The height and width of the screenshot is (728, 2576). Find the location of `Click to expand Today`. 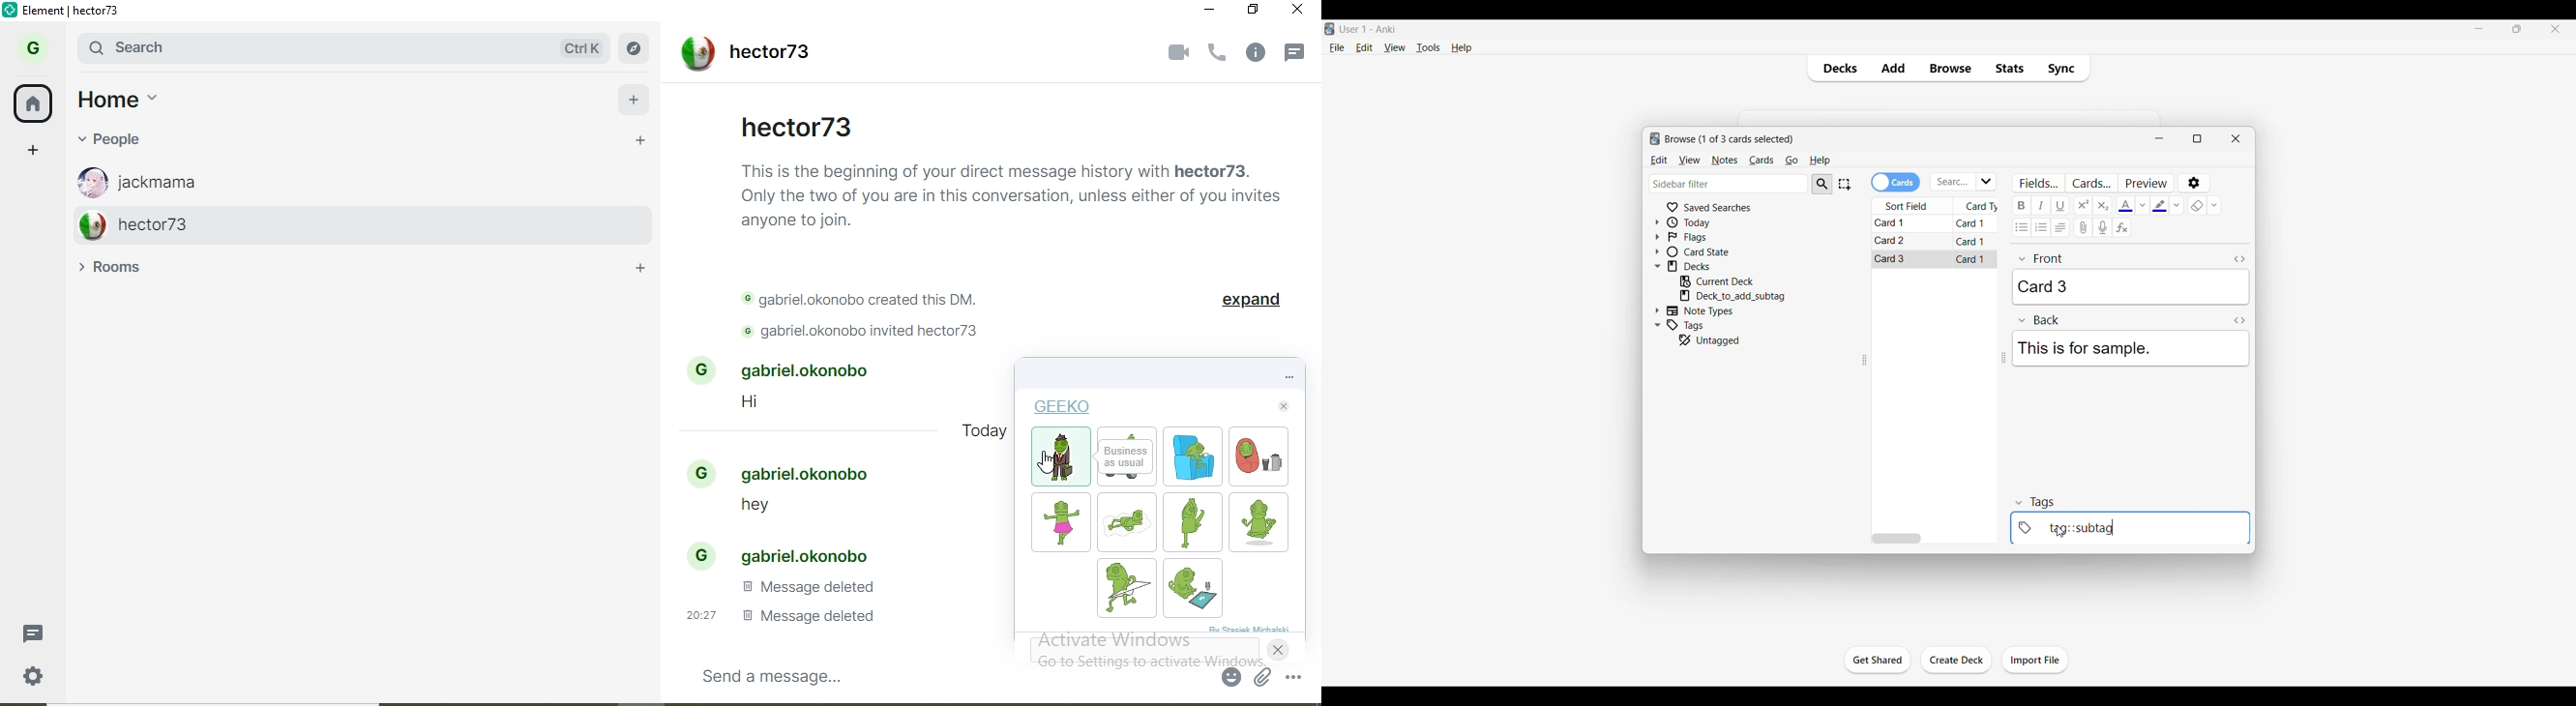

Click to expand Today is located at coordinates (1657, 222).